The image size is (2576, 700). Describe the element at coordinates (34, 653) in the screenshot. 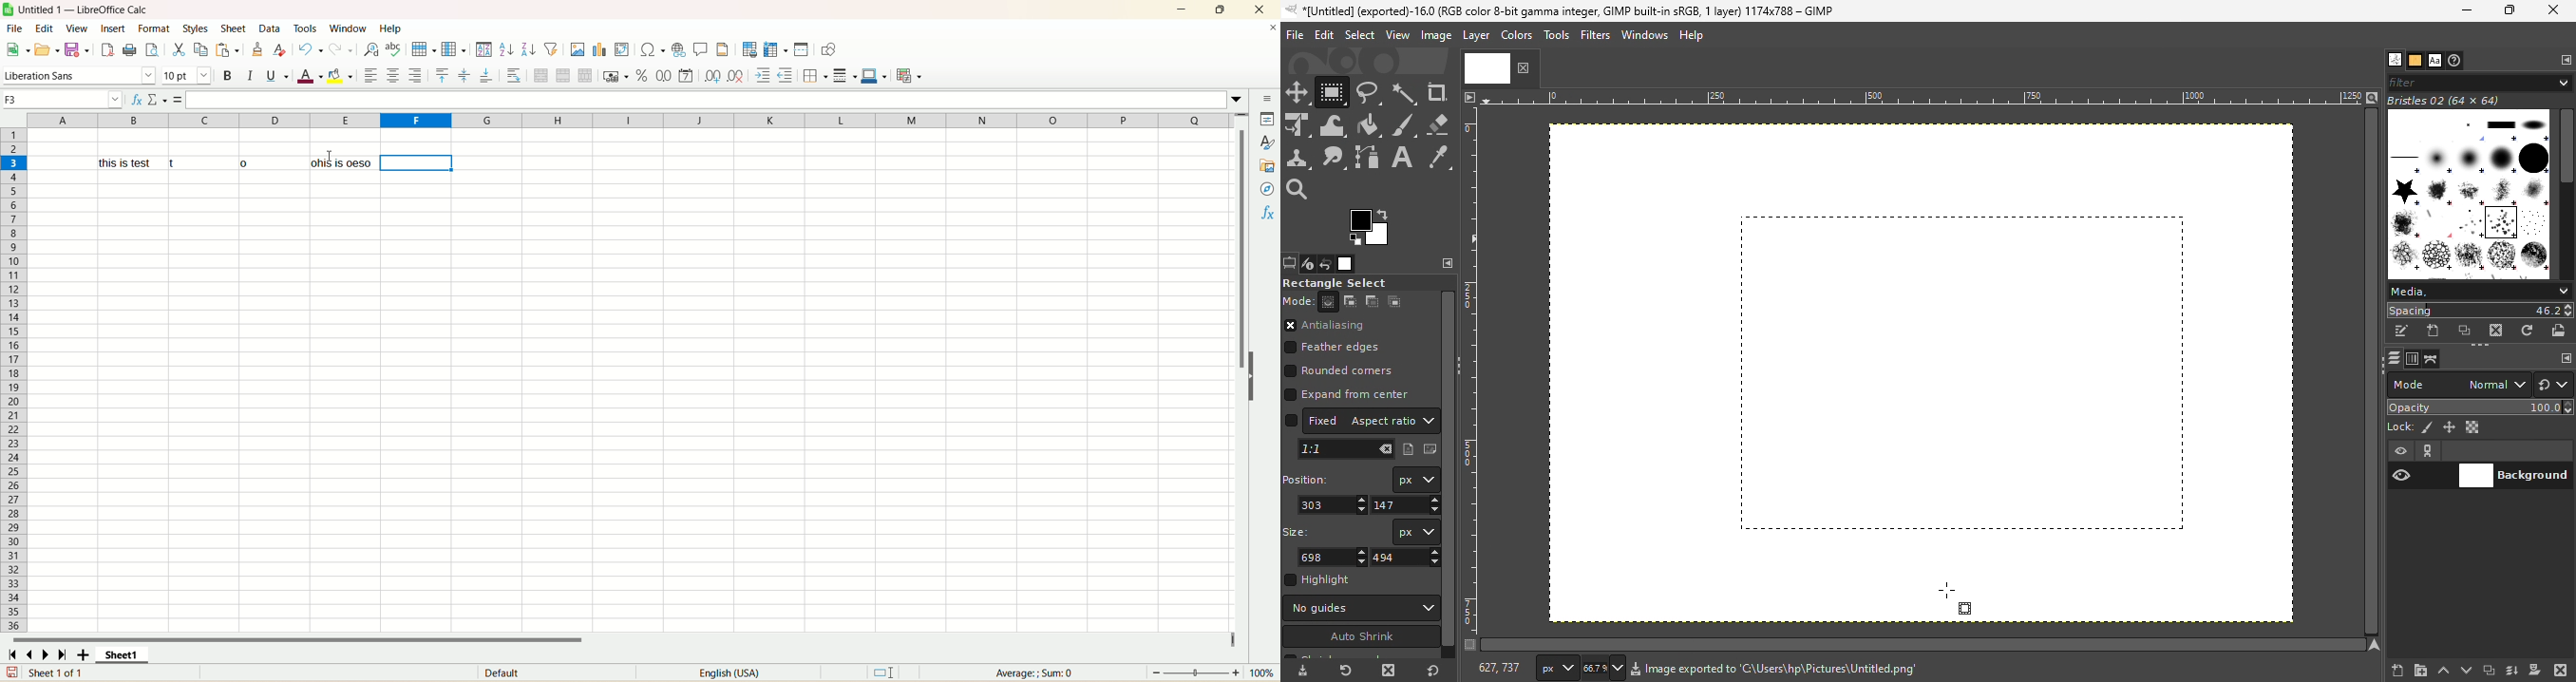

I see `scroll to previous sheet` at that location.